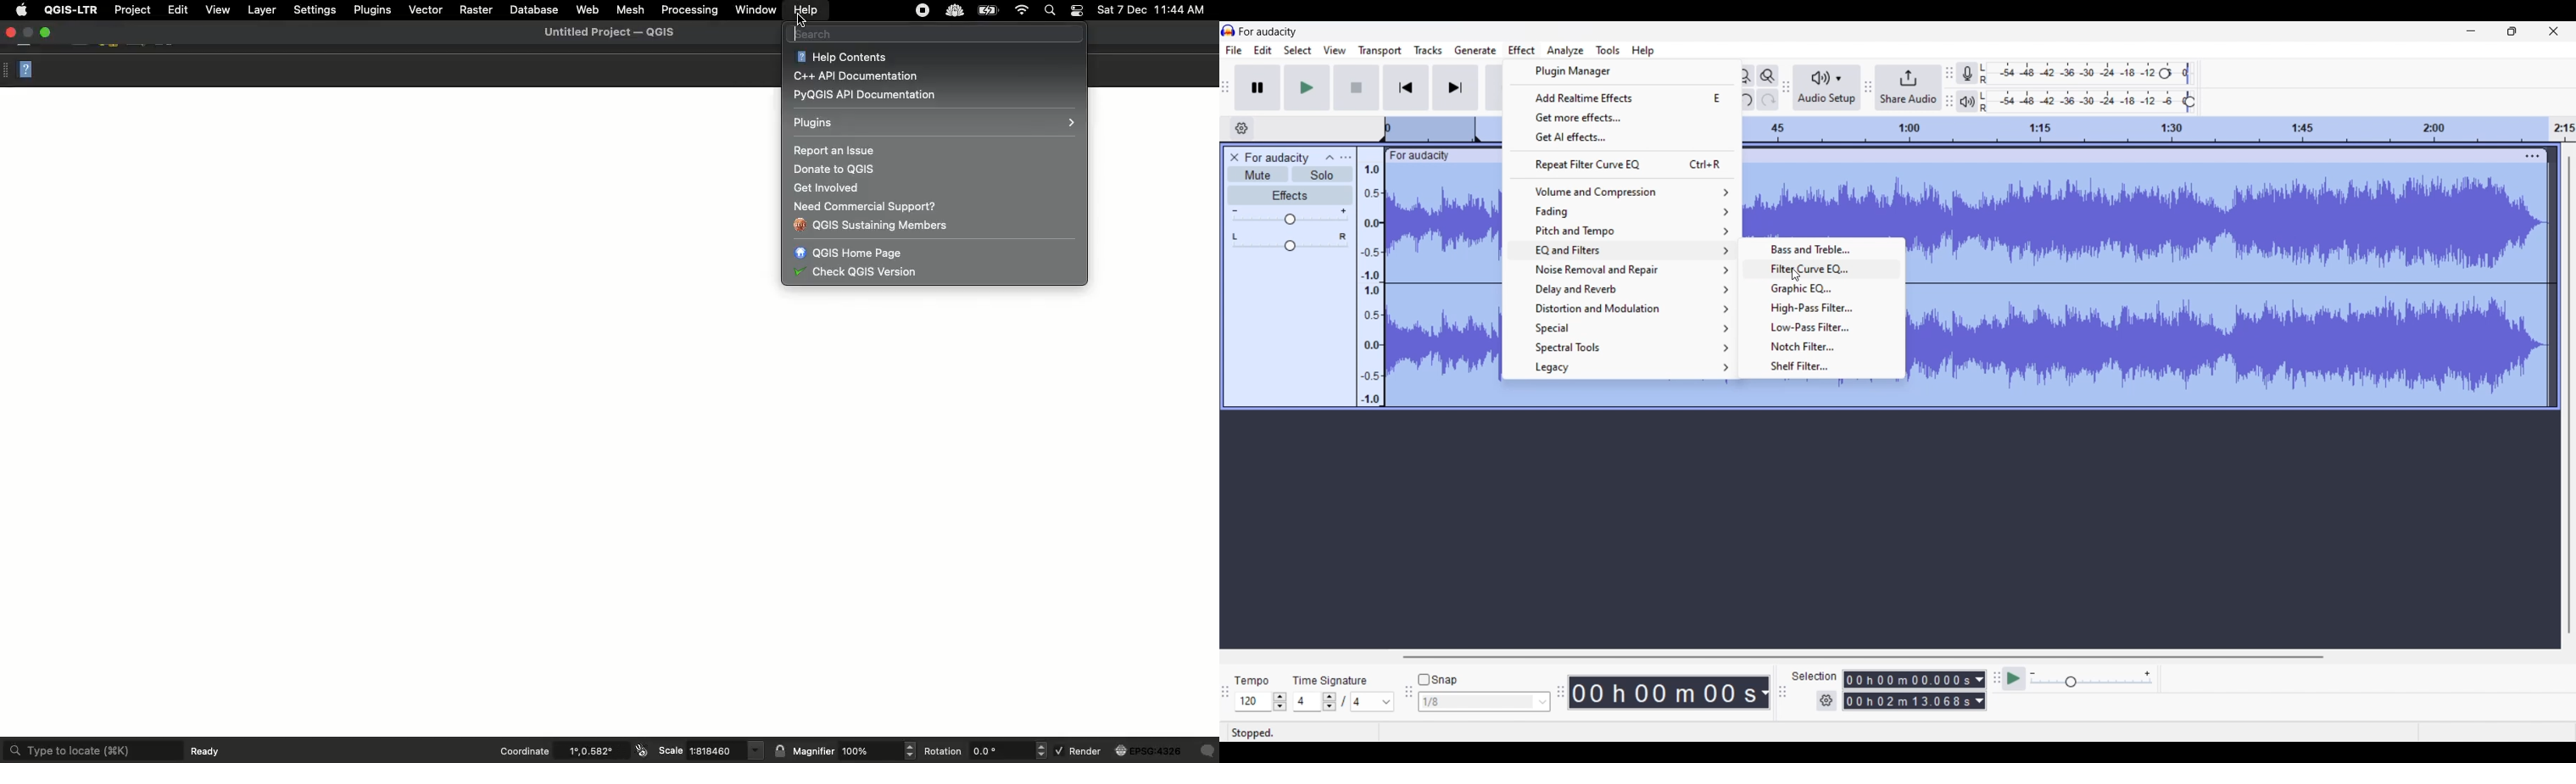 The height and width of the screenshot is (784, 2576). What do you see at coordinates (1290, 220) in the screenshot?
I see `Change gain` at bounding box center [1290, 220].